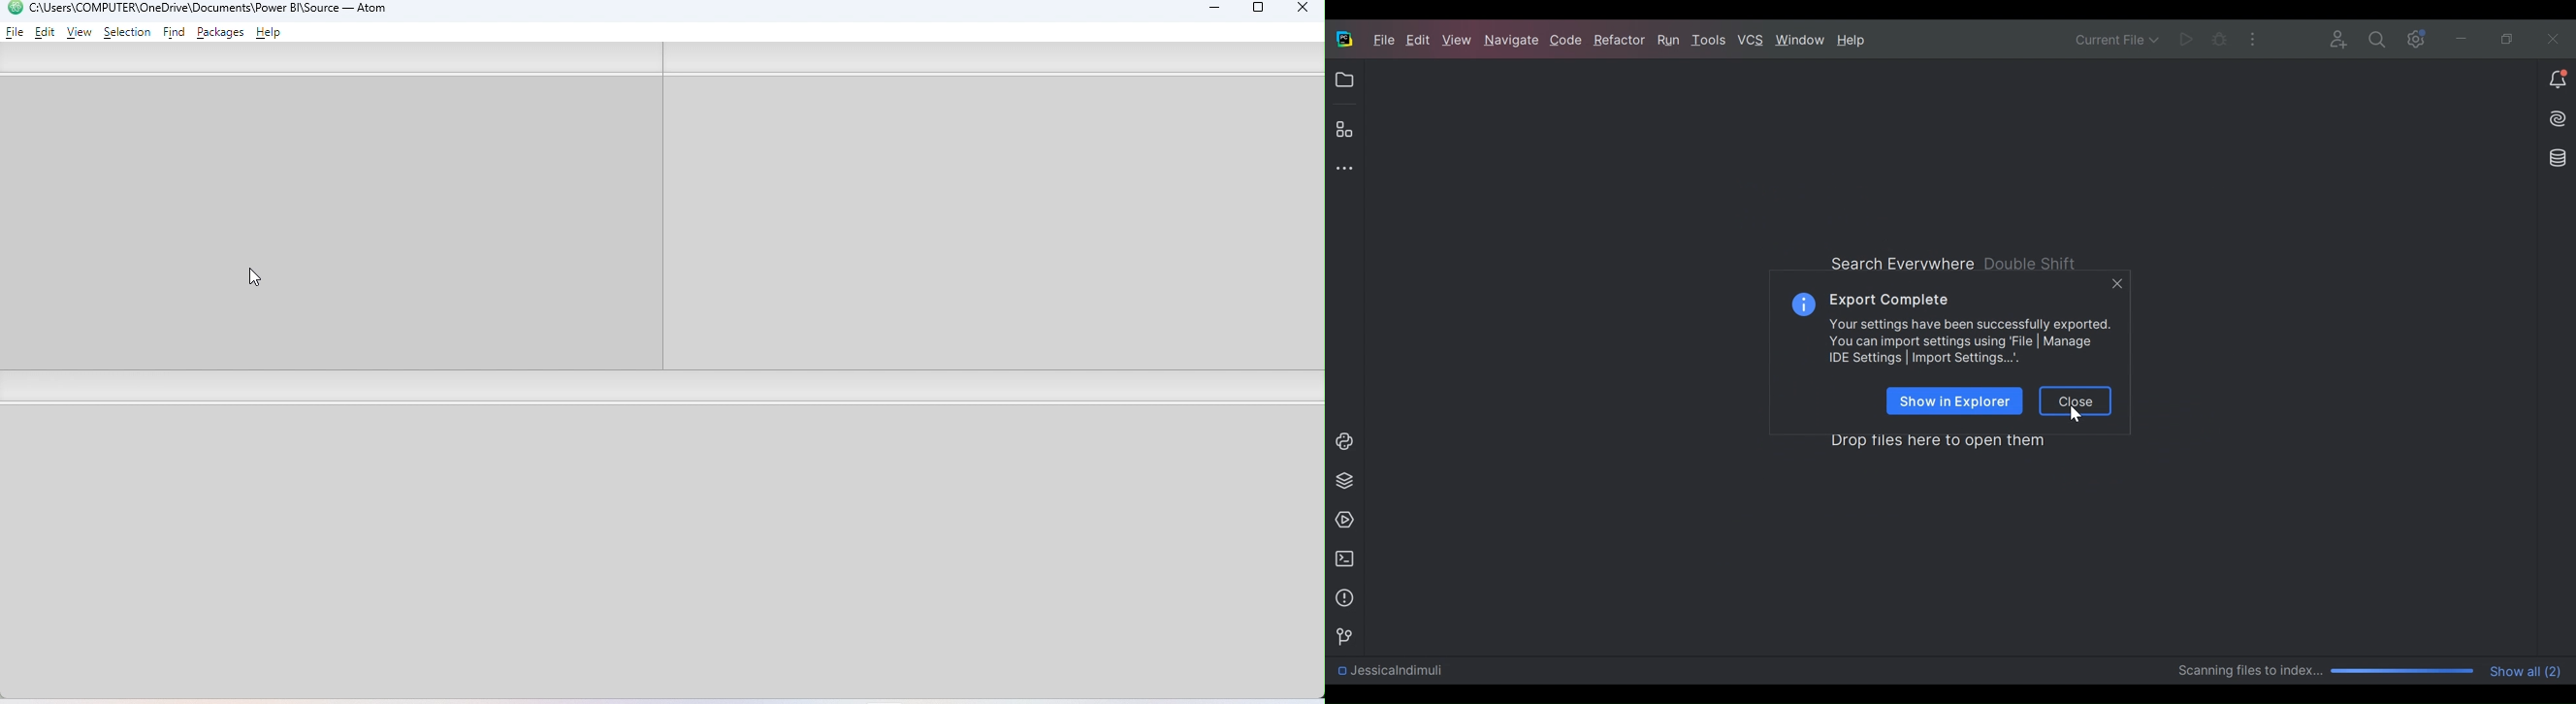 The width and height of the screenshot is (2576, 728). What do you see at coordinates (1459, 40) in the screenshot?
I see `View` at bounding box center [1459, 40].